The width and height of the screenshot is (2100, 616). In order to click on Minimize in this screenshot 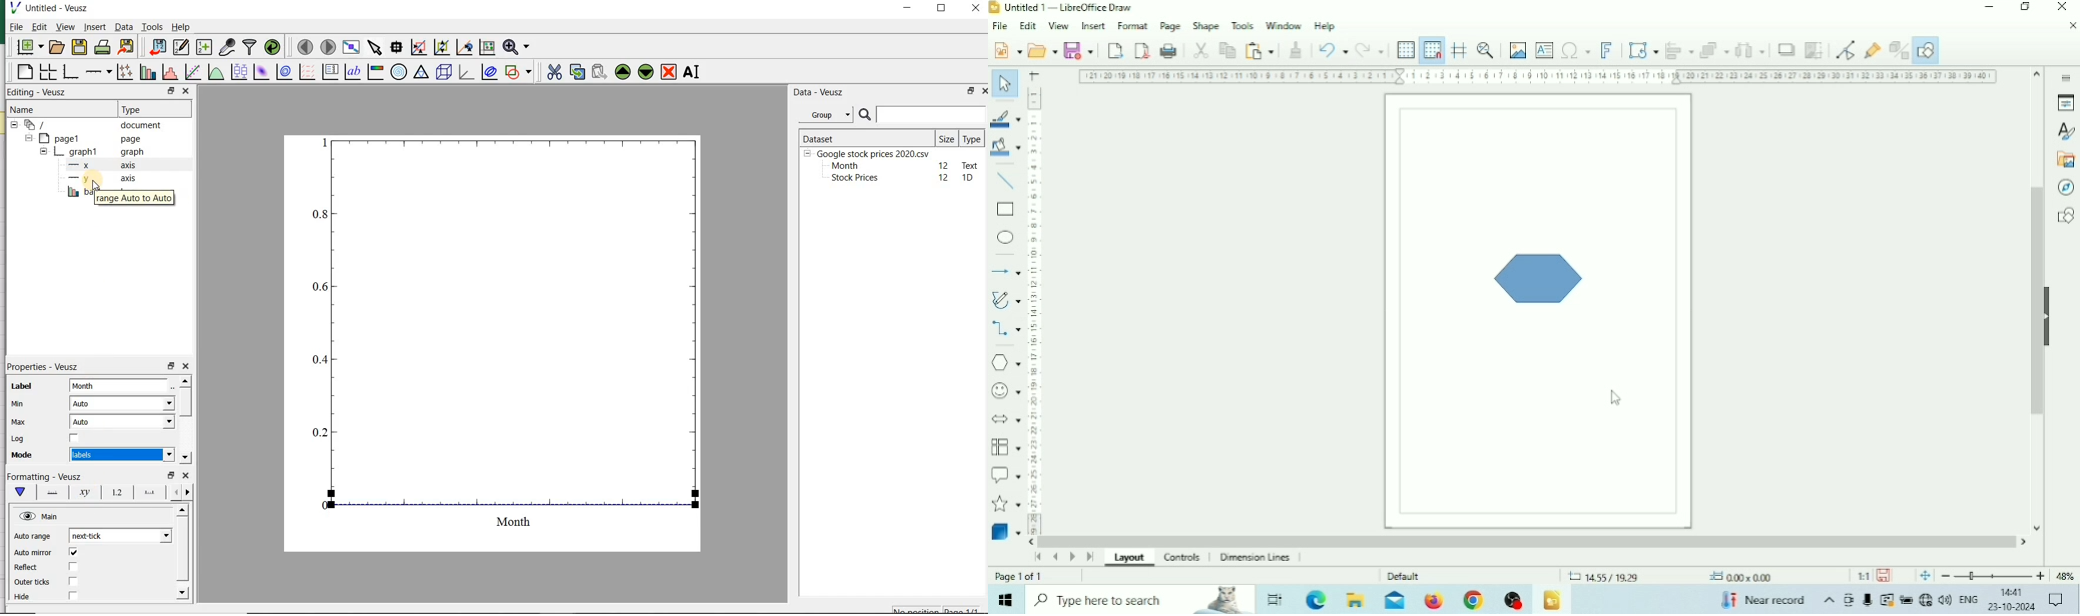, I will do `click(1989, 7)`.